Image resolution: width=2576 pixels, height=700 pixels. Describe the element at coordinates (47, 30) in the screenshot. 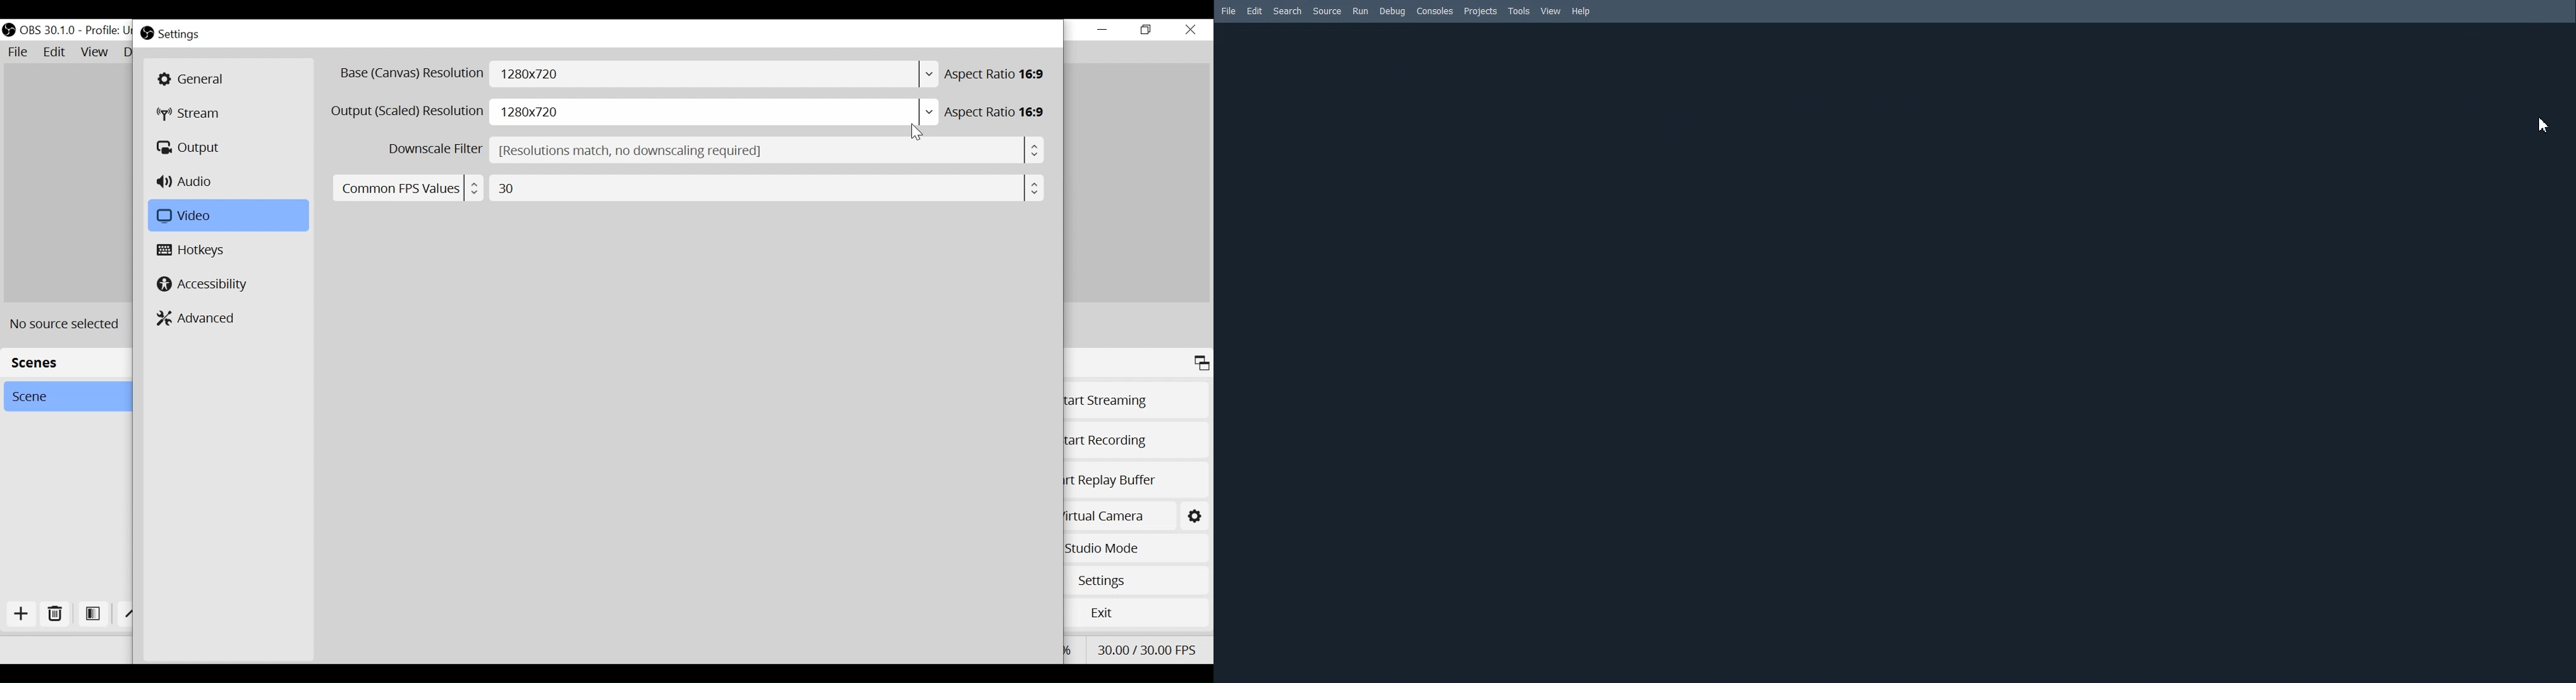

I see `OBS Version` at that location.